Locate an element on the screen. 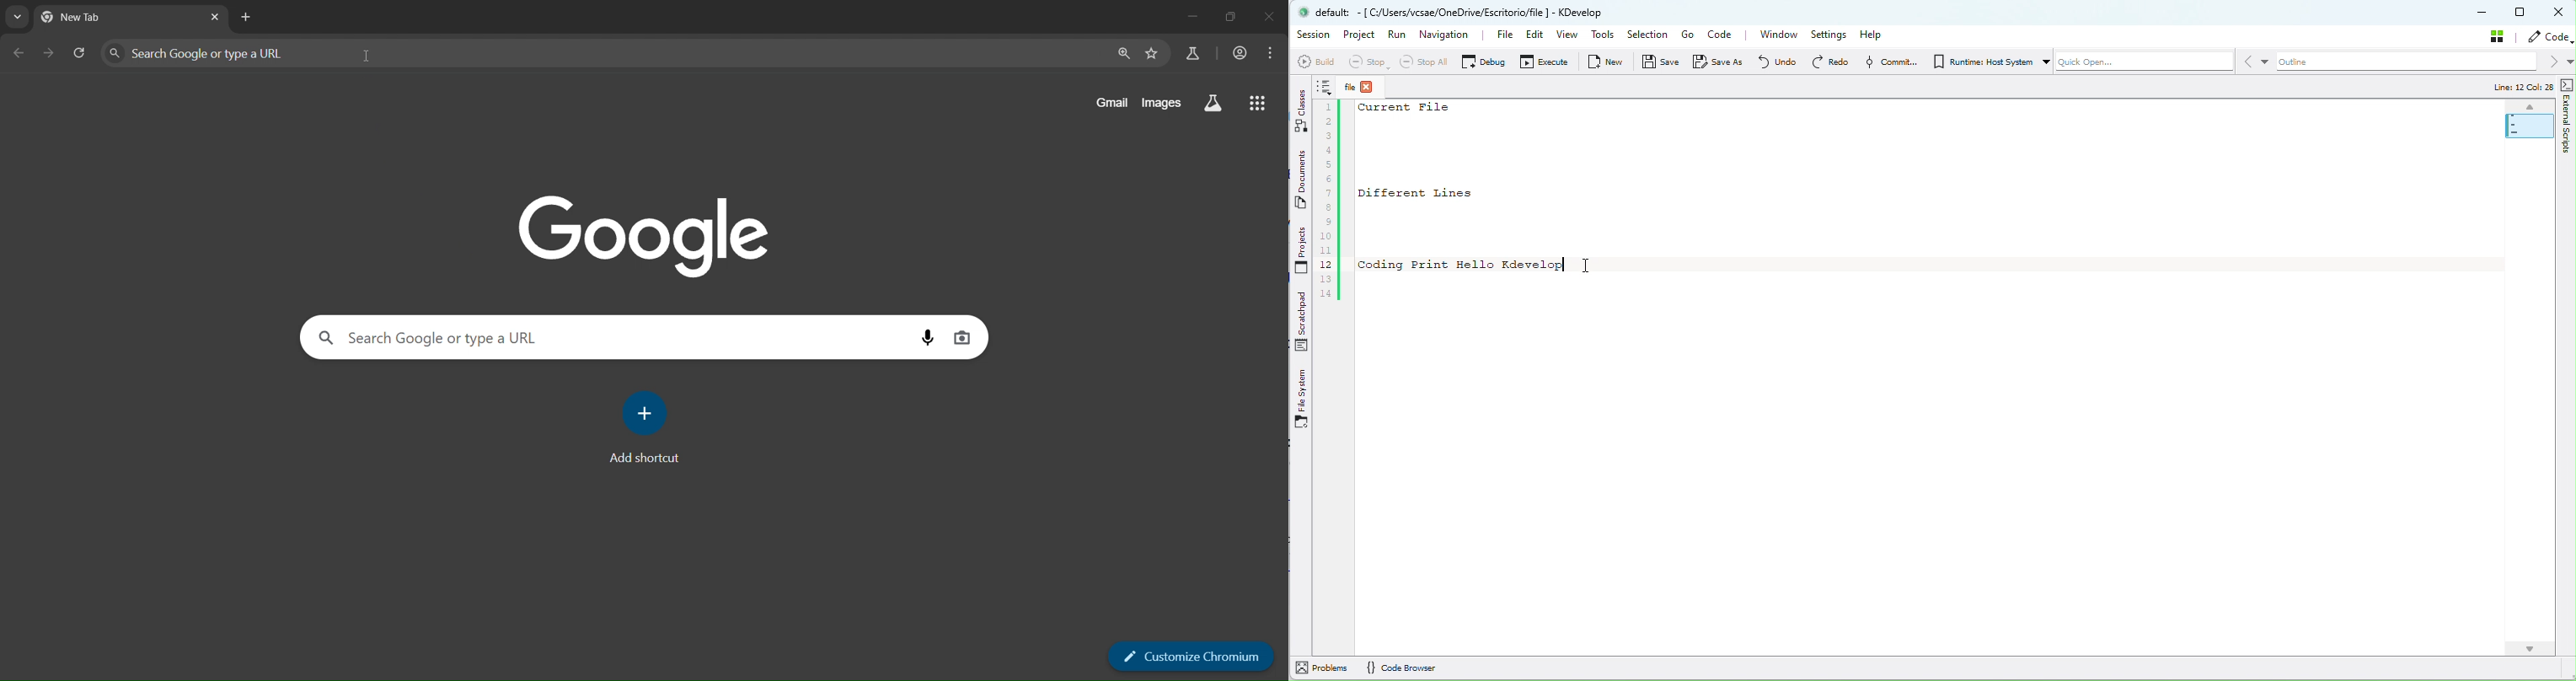 The image size is (2576, 700). go forward one page is located at coordinates (48, 53).